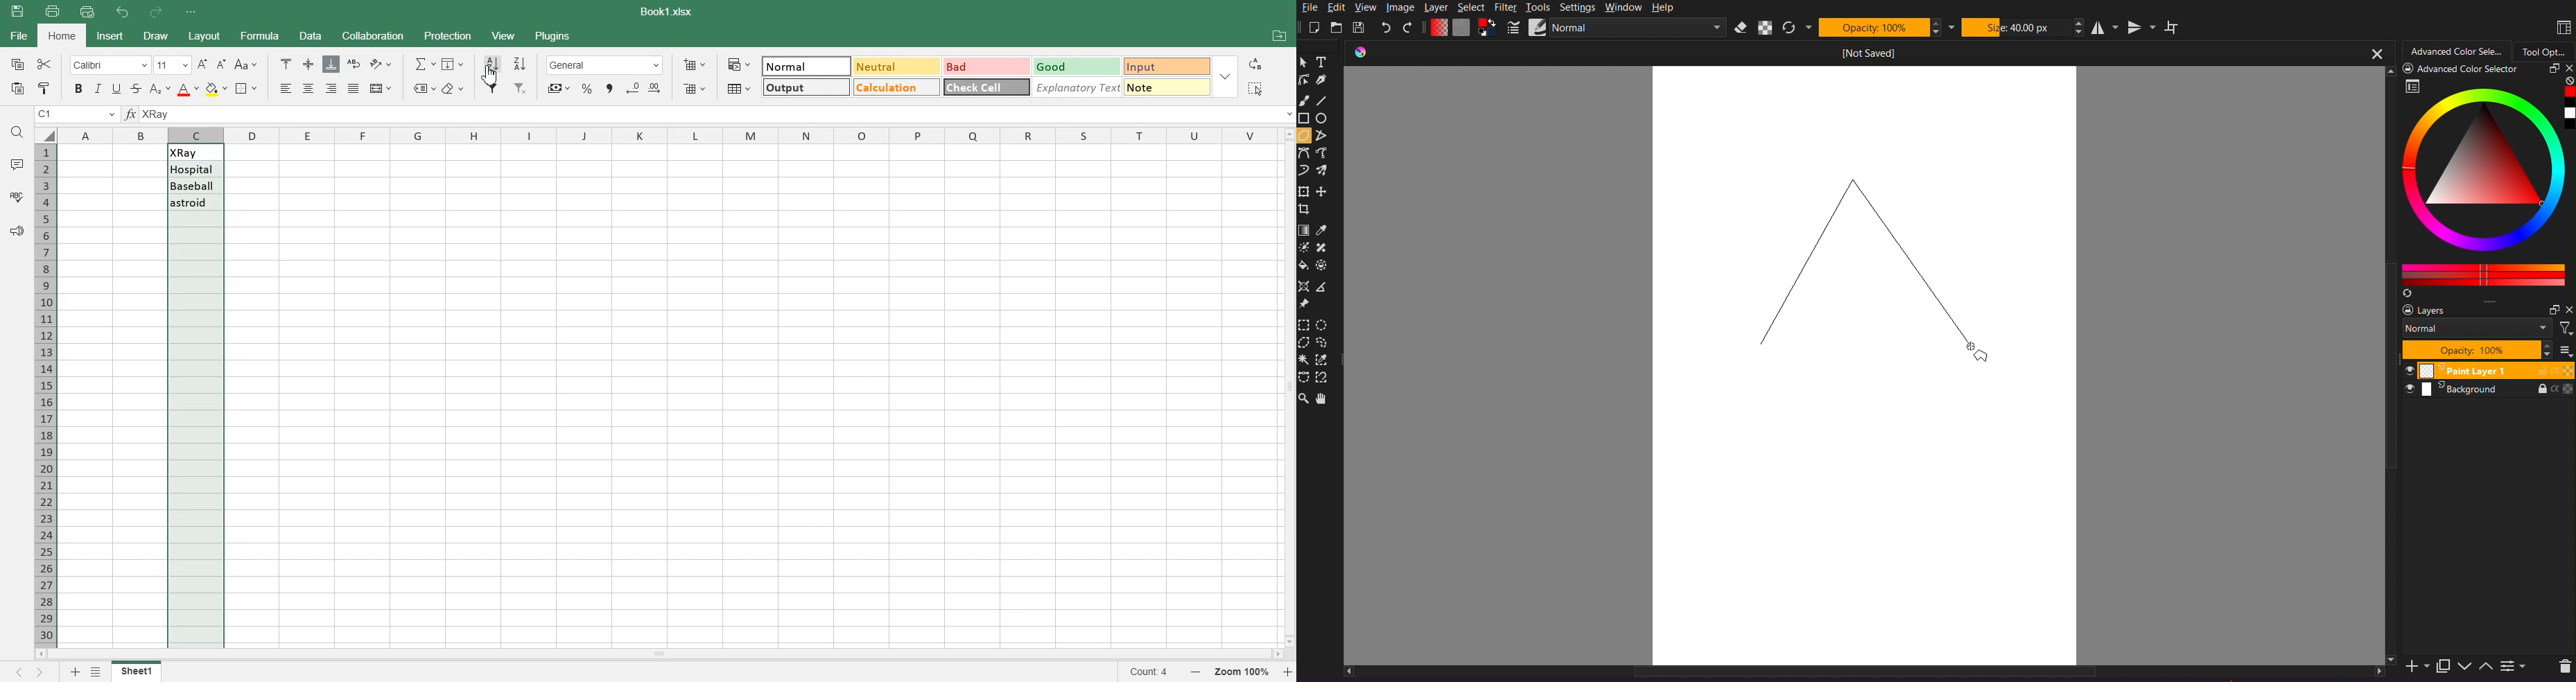 The width and height of the screenshot is (2576, 700). Describe the element at coordinates (986, 90) in the screenshot. I see `Check cell` at that location.